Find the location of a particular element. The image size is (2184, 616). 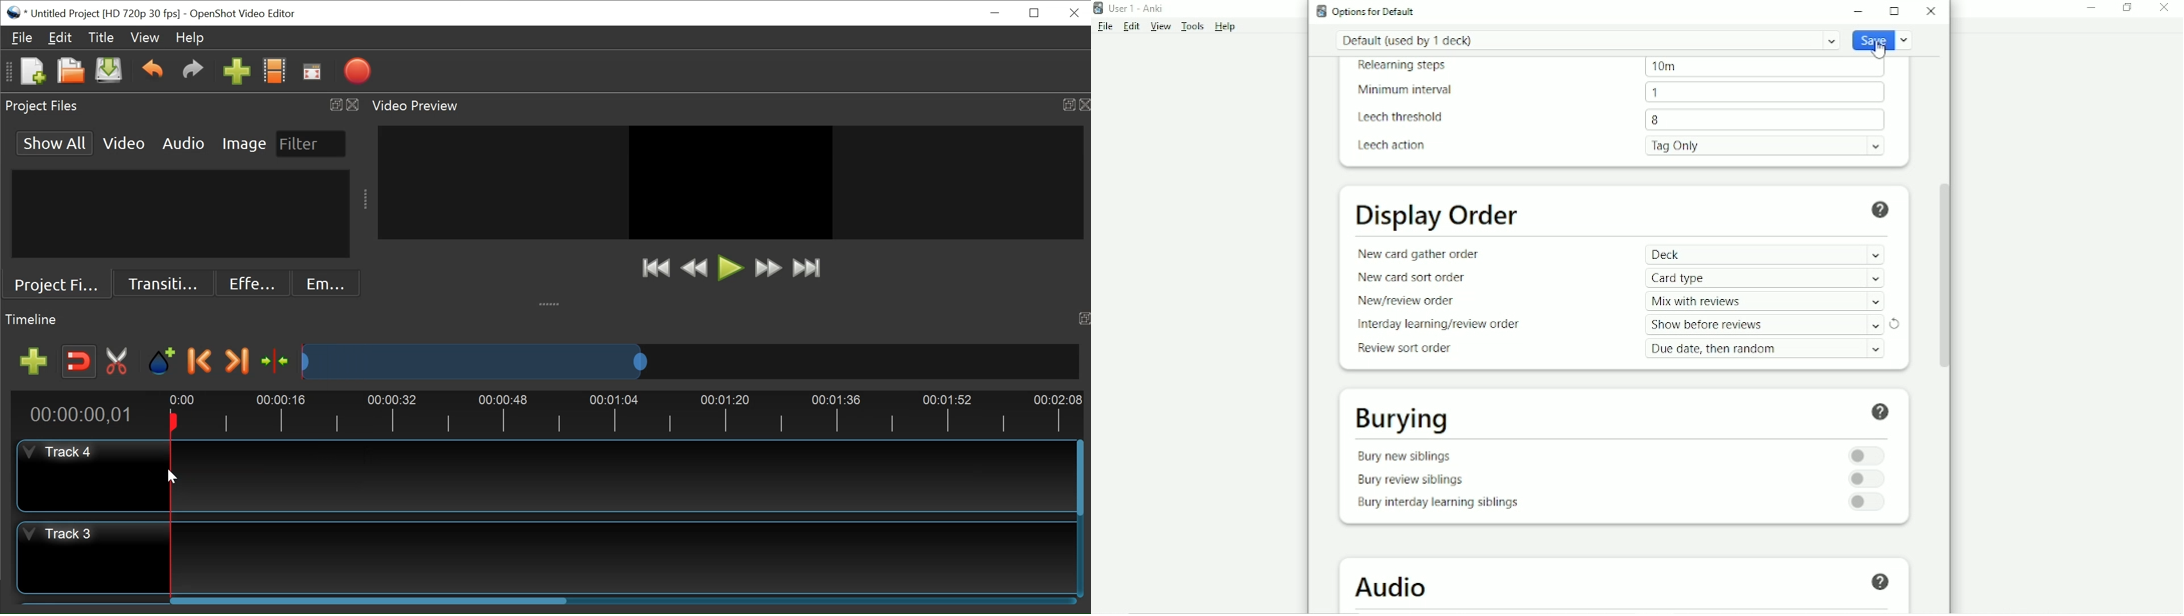

8 is located at coordinates (1765, 119).